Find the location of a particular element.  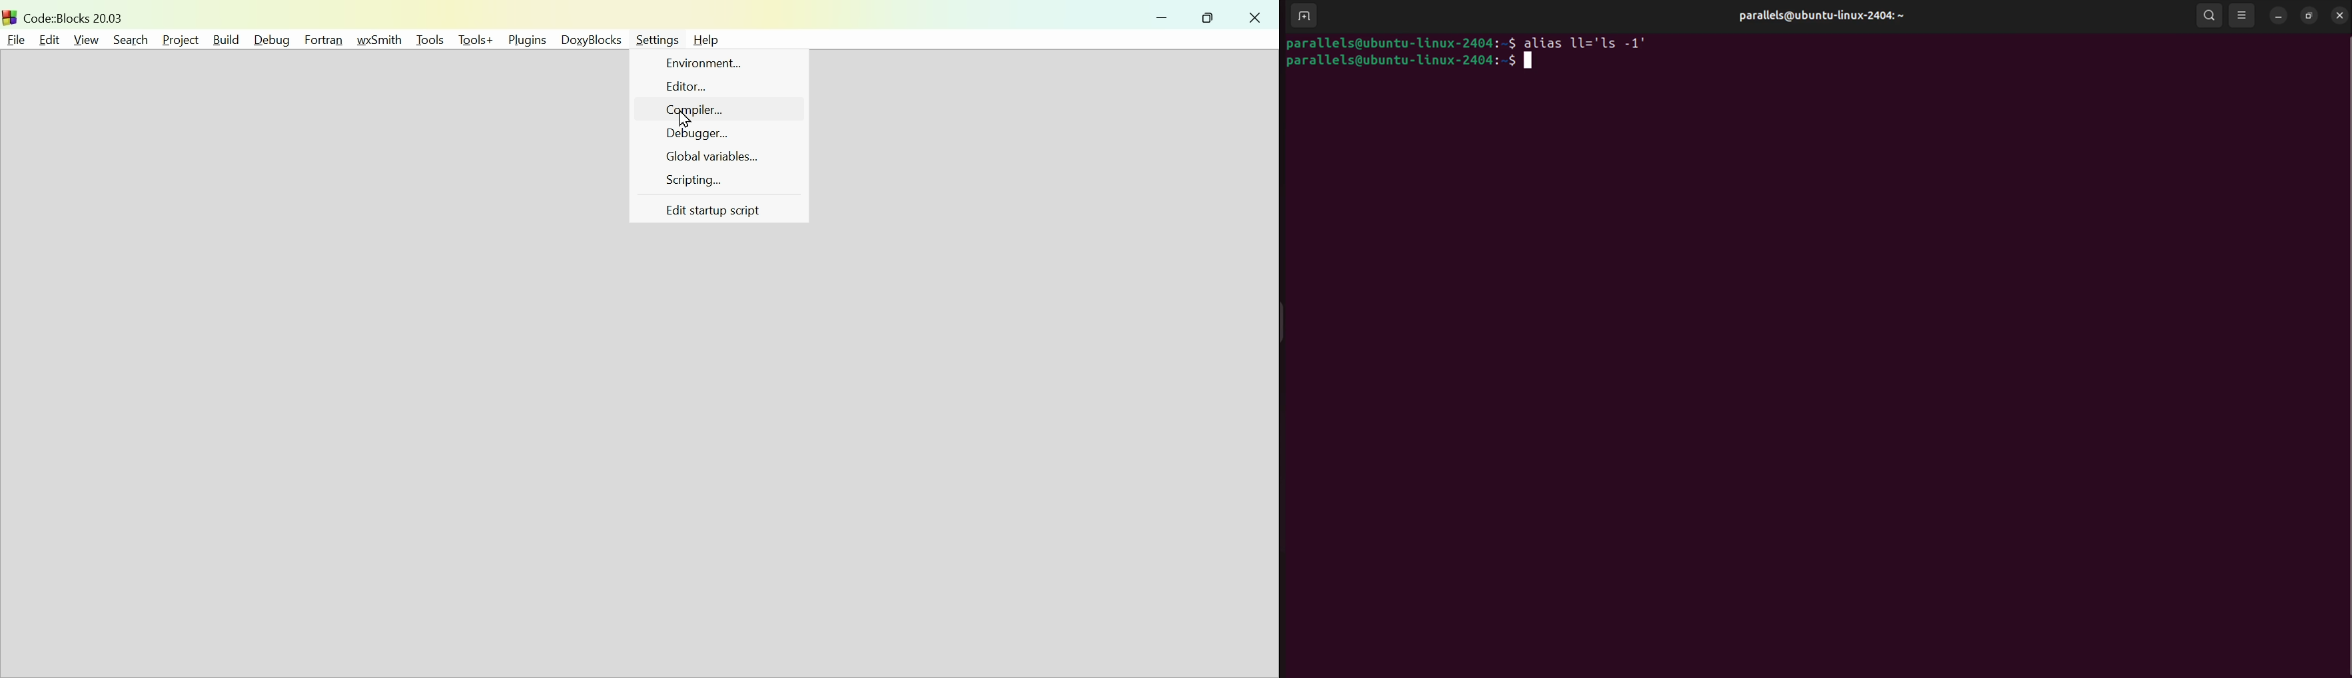

Project is located at coordinates (179, 39).